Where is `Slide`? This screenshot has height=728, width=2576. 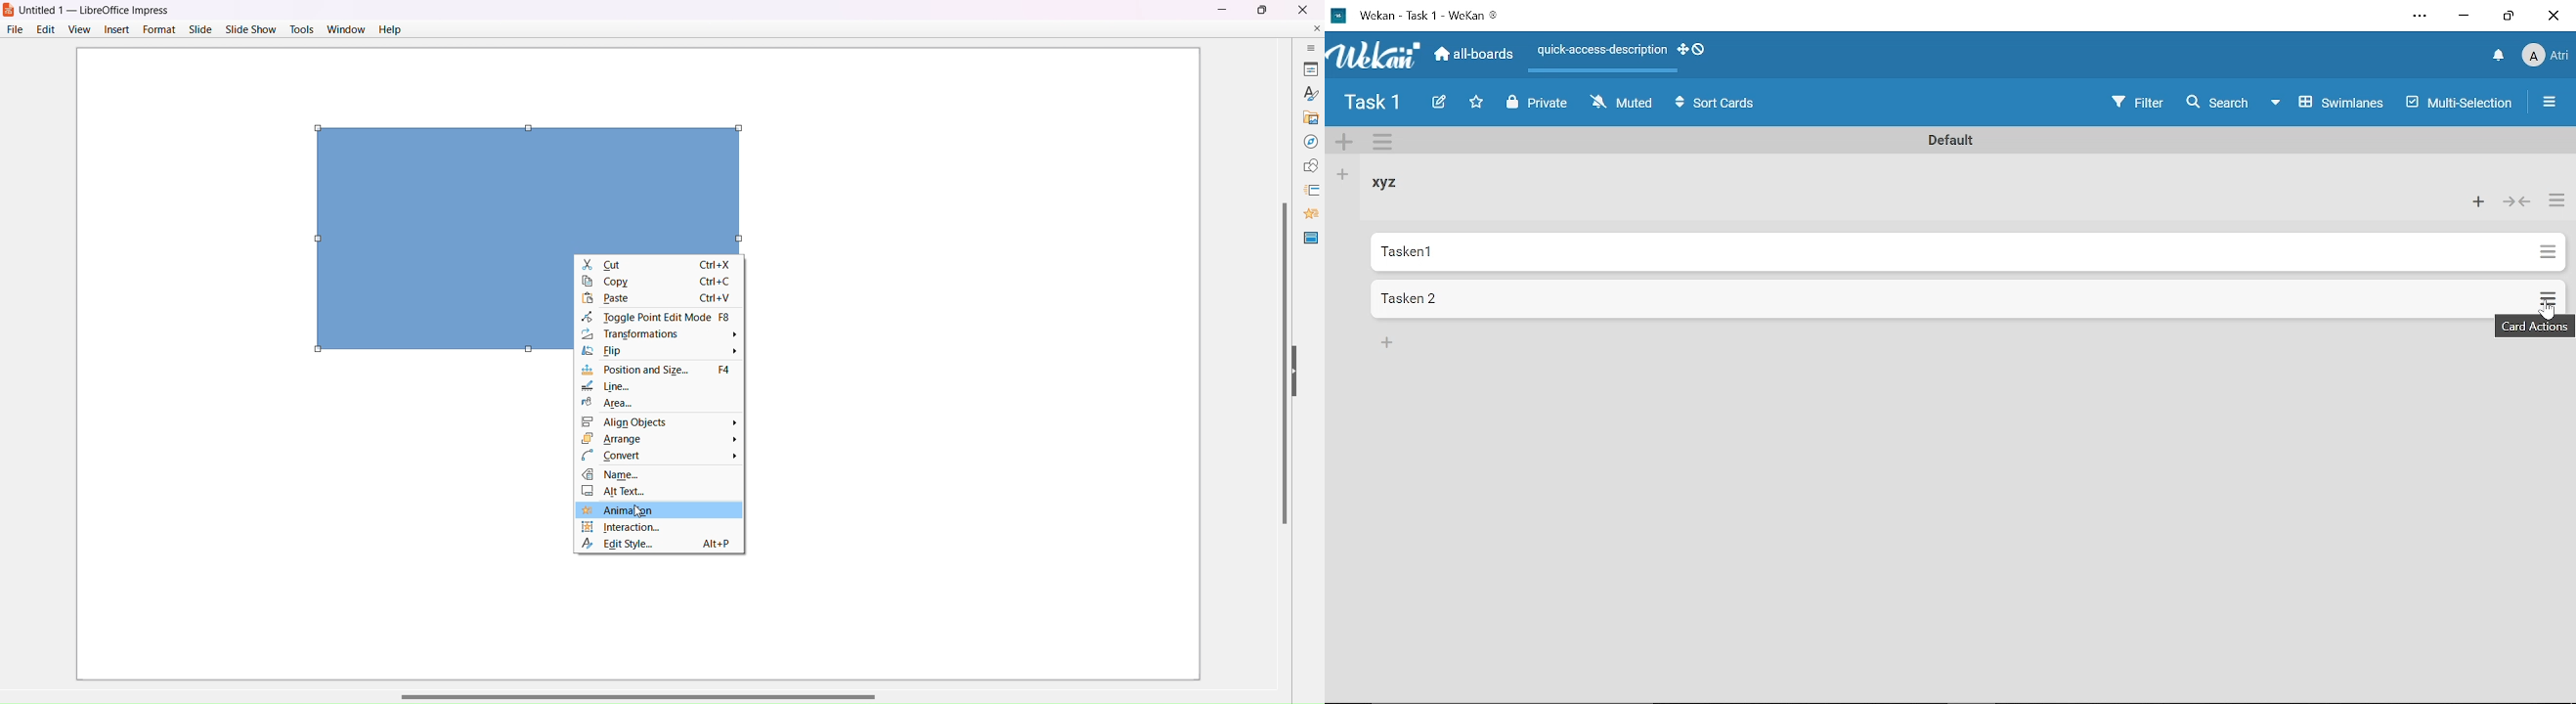
Slide is located at coordinates (199, 29).